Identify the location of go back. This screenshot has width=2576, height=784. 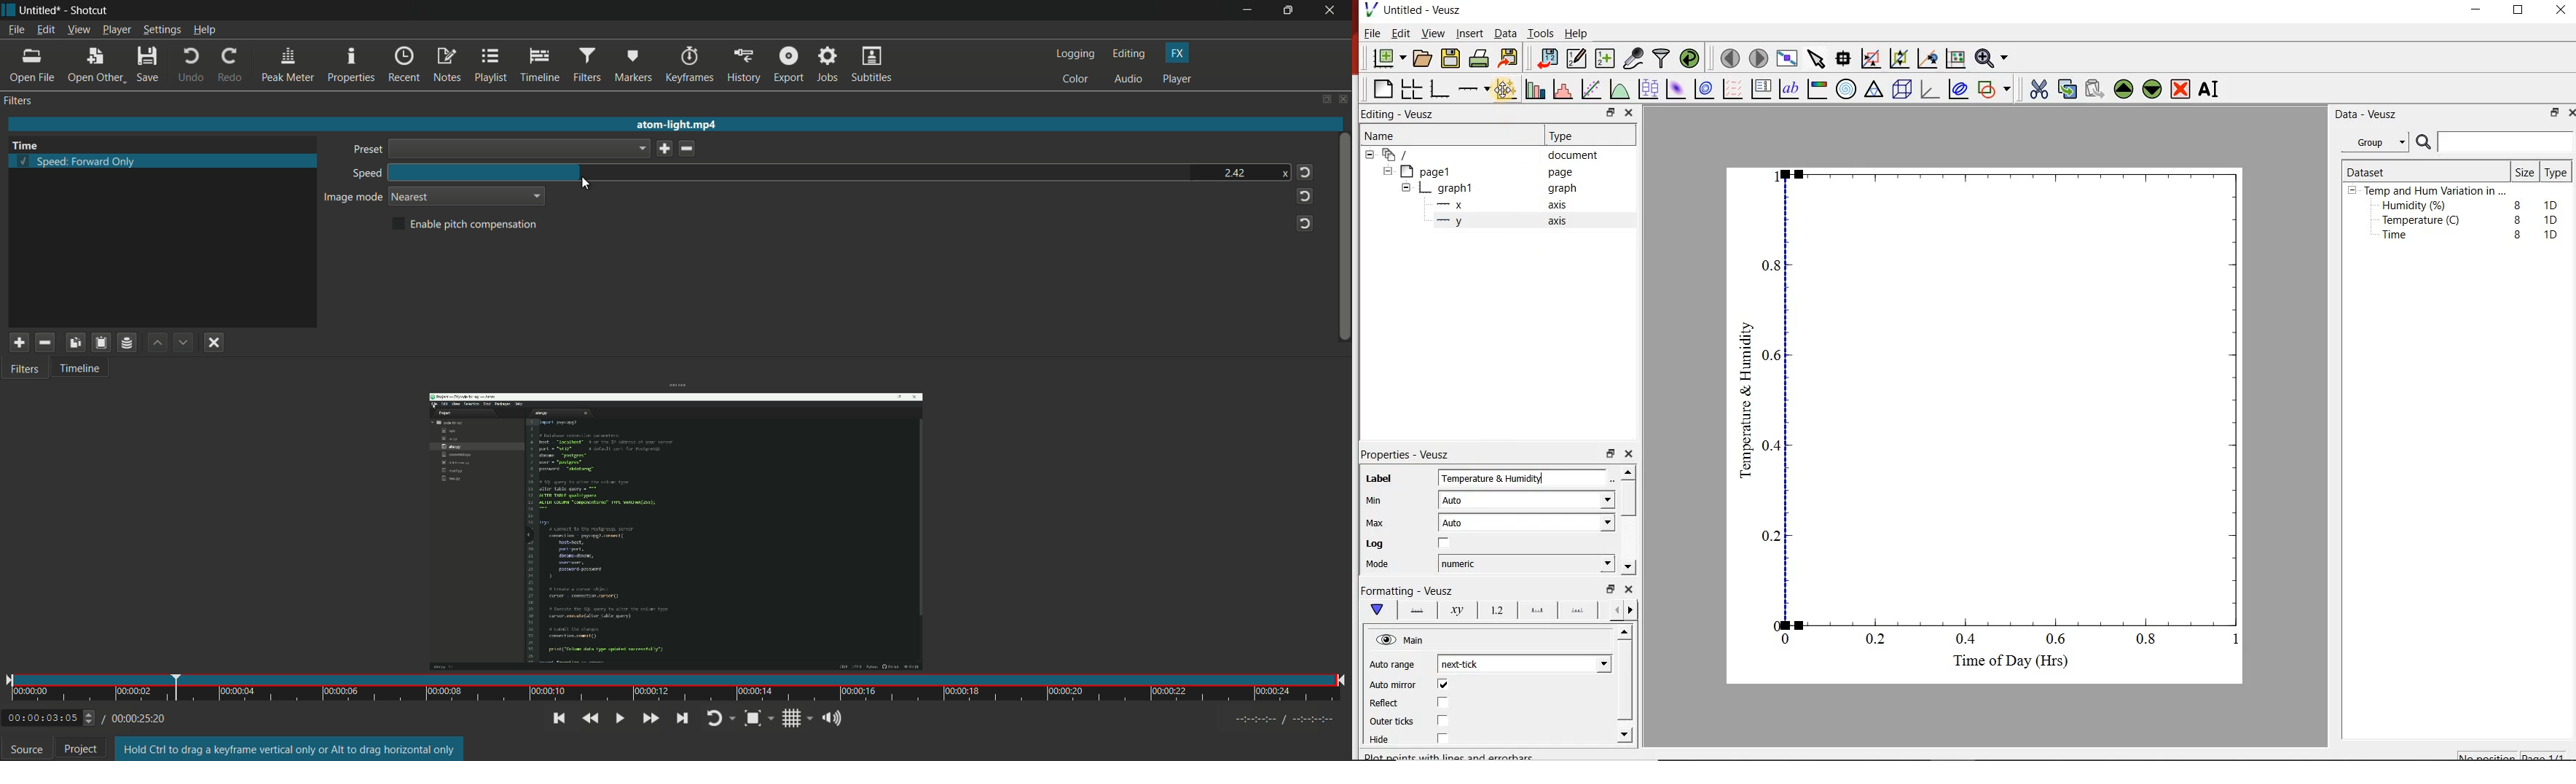
(1611, 609).